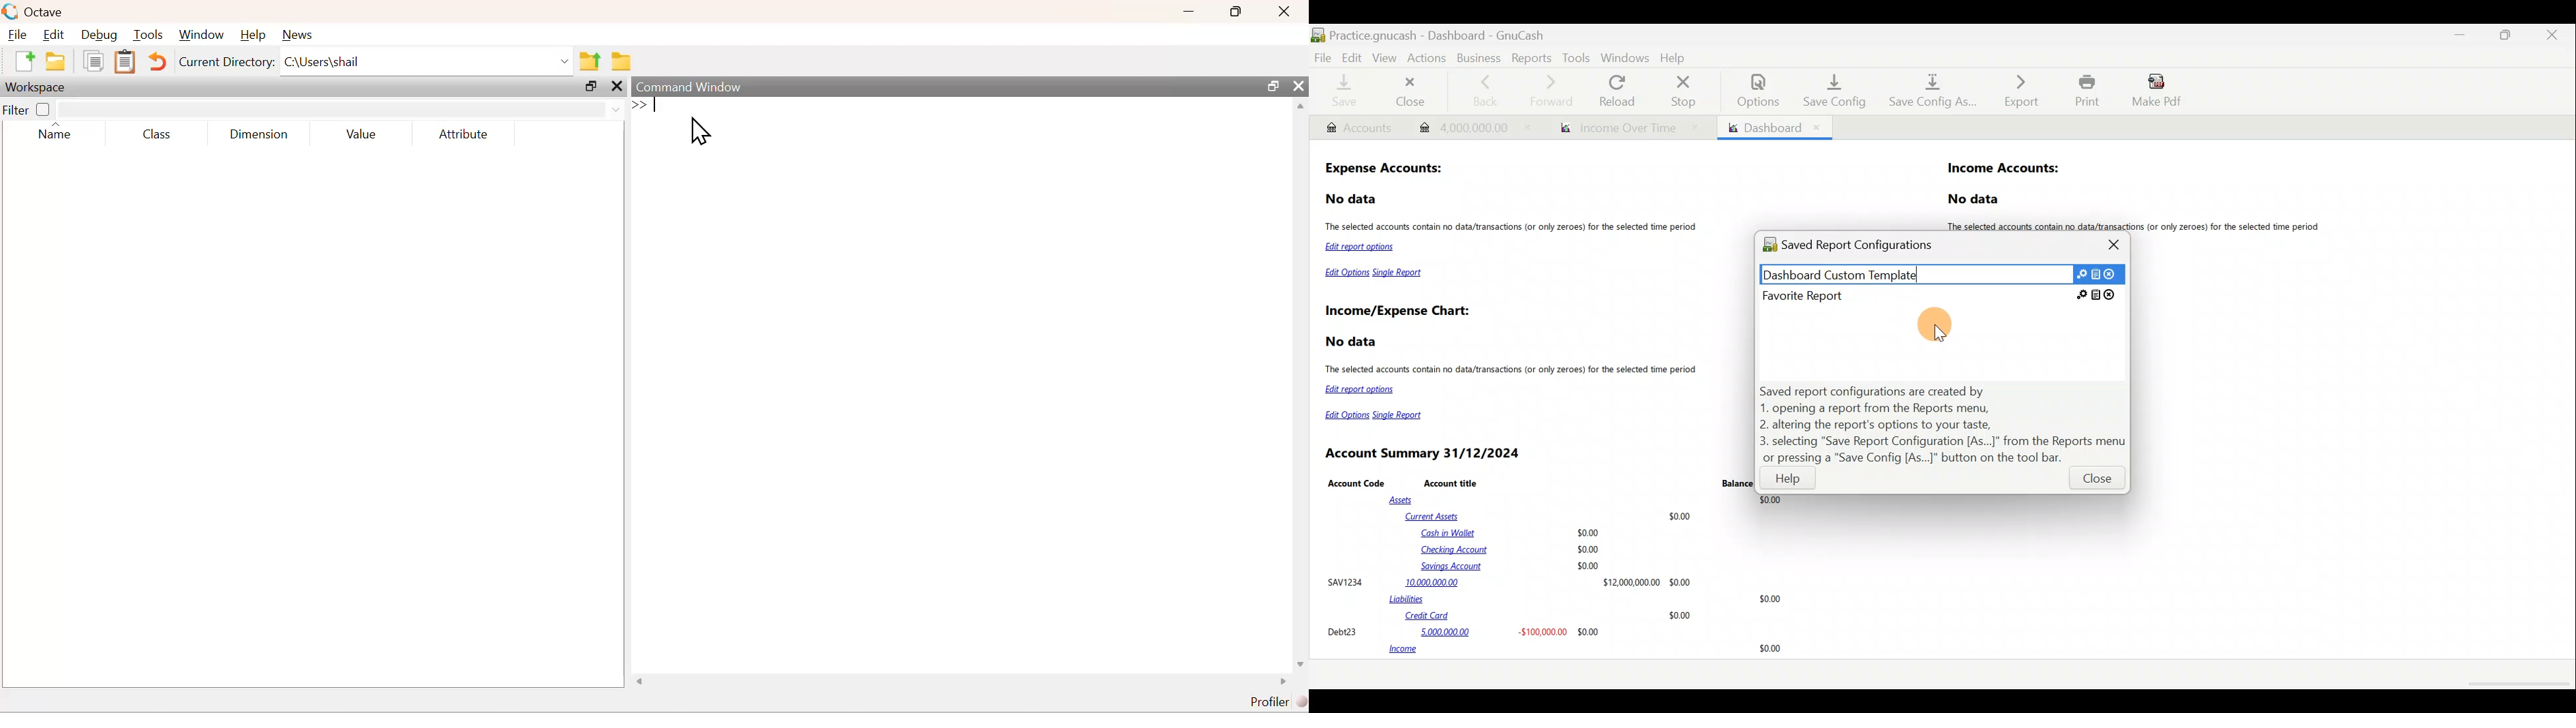 This screenshot has width=2576, height=728. I want to click on The selected accounts contain no data/transactions (or only zeroes) for the selected time period, so click(2139, 226).